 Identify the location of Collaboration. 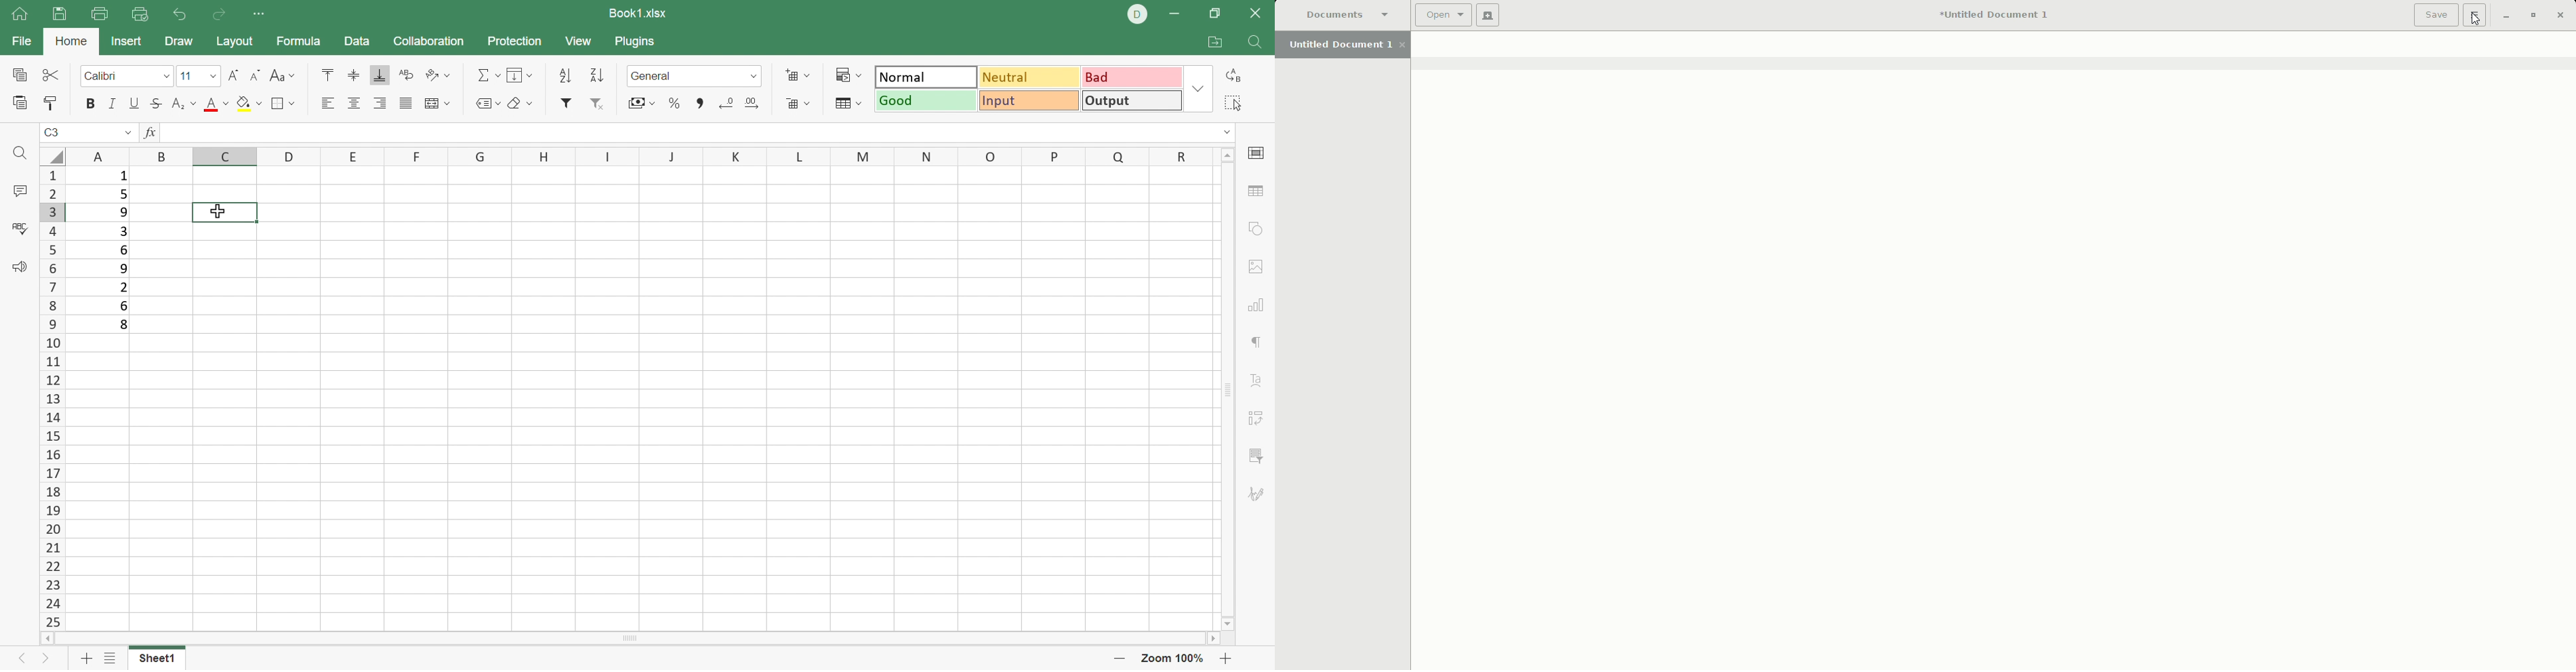
(431, 43).